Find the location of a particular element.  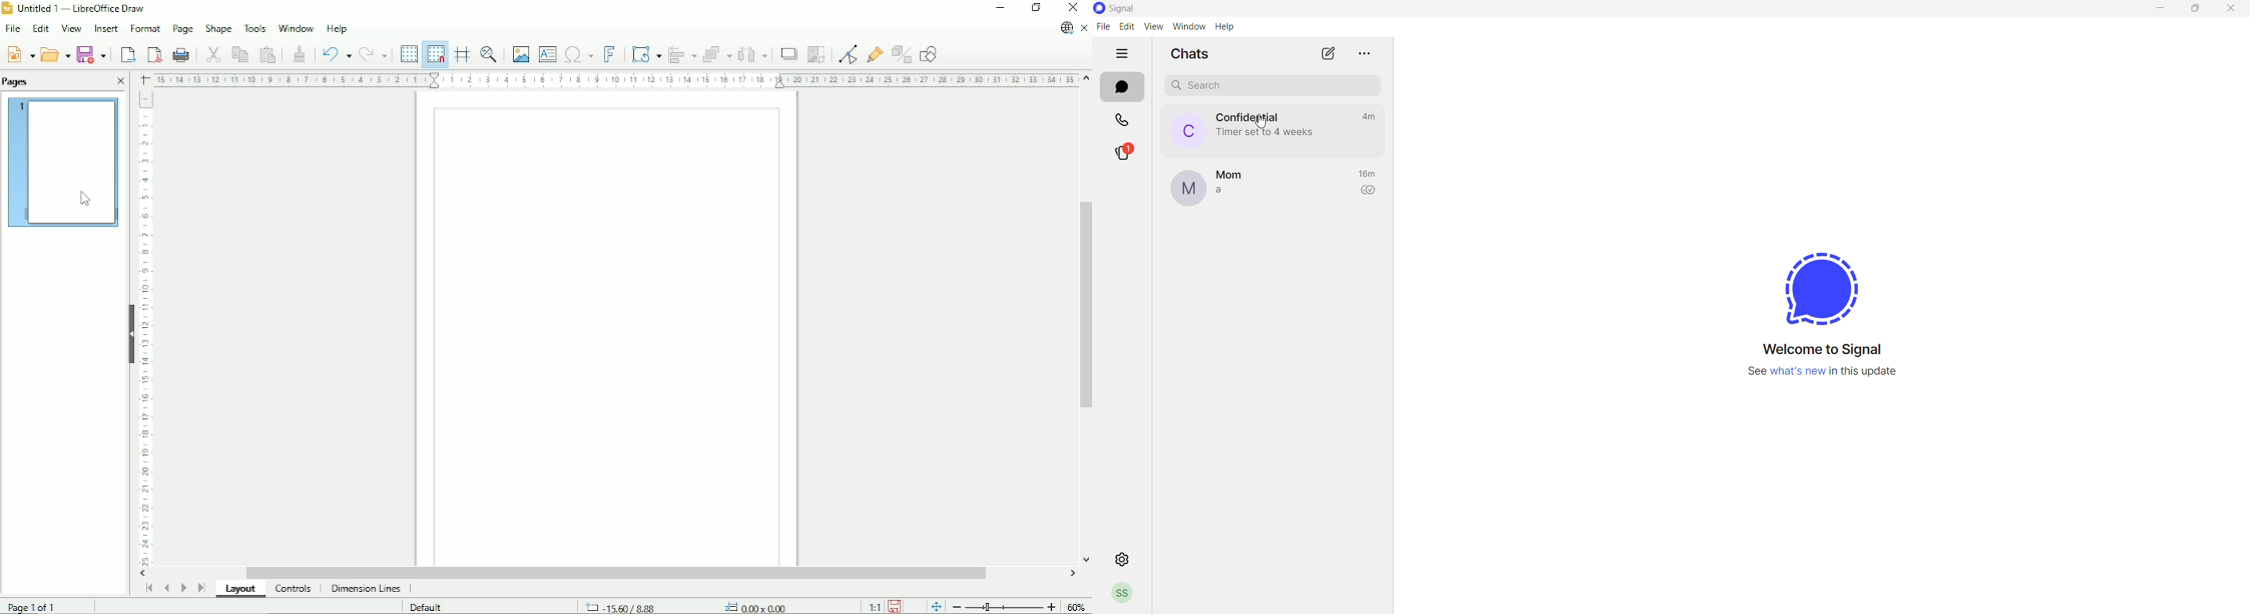

Transformation is located at coordinates (648, 54).